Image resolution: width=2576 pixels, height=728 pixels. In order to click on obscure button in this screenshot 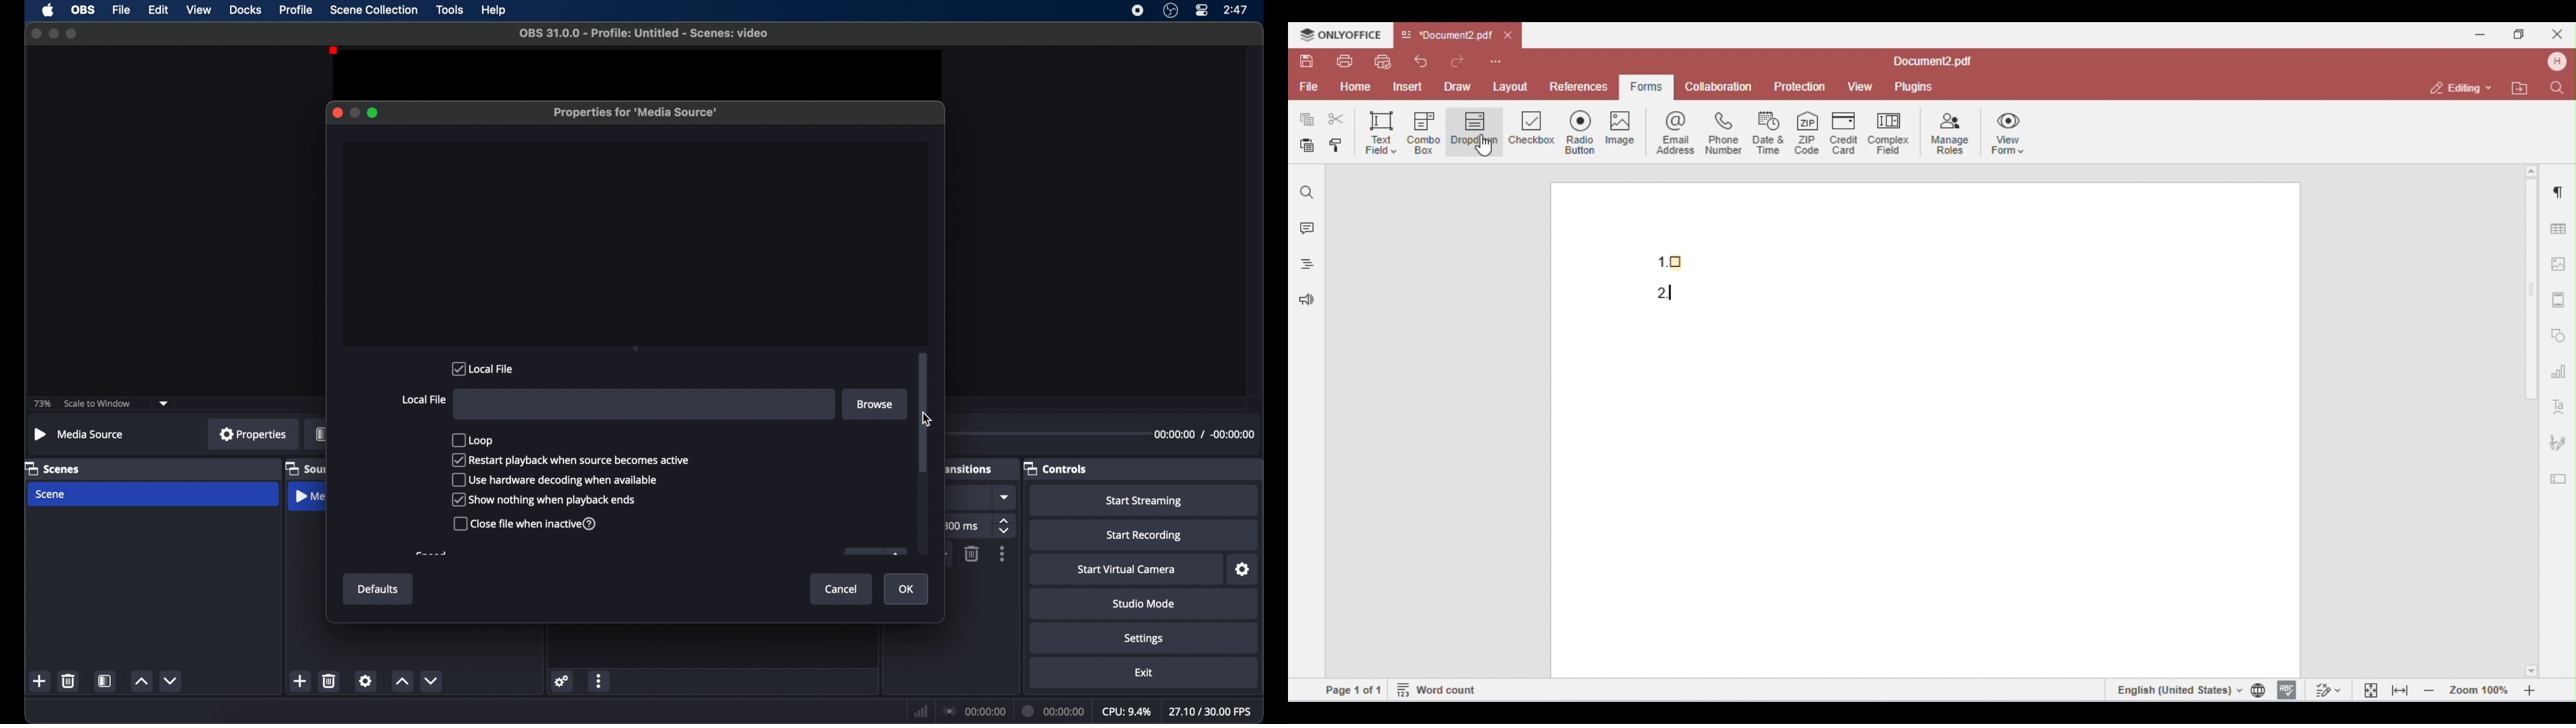, I will do `click(875, 552)`.